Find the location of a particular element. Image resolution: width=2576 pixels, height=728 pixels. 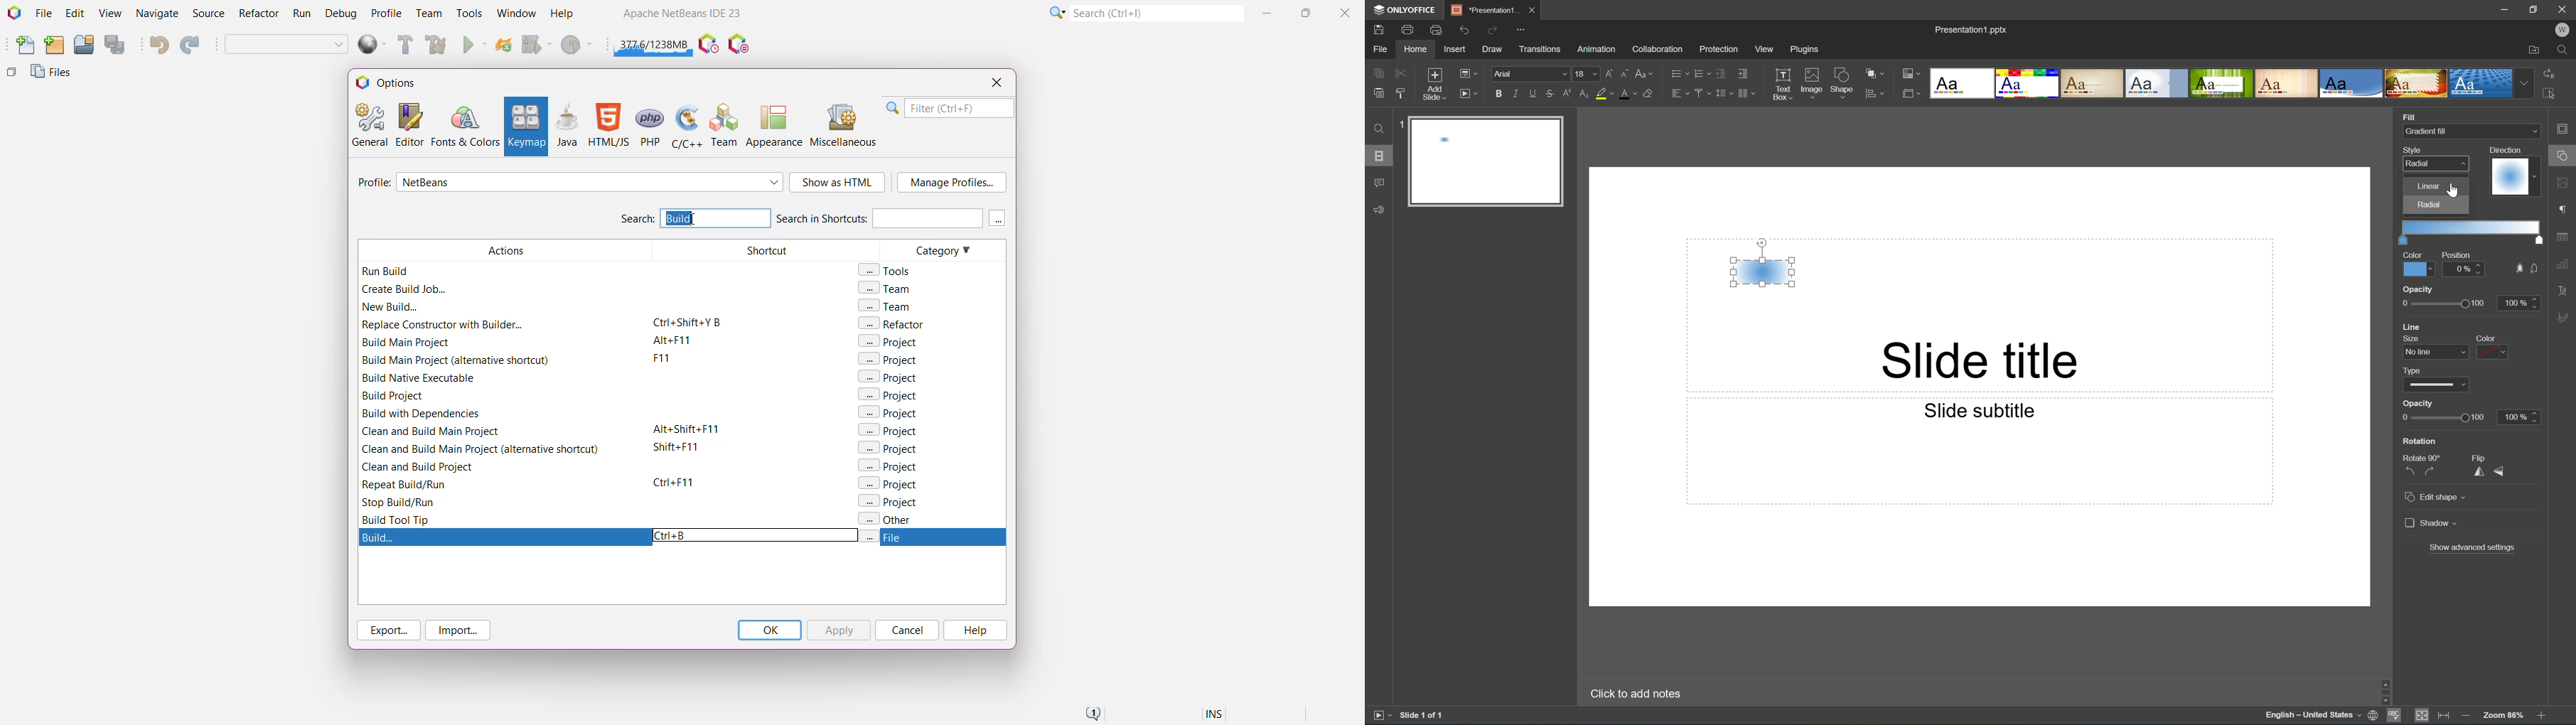

Scroll Up is located at coordinates (2541, 679).